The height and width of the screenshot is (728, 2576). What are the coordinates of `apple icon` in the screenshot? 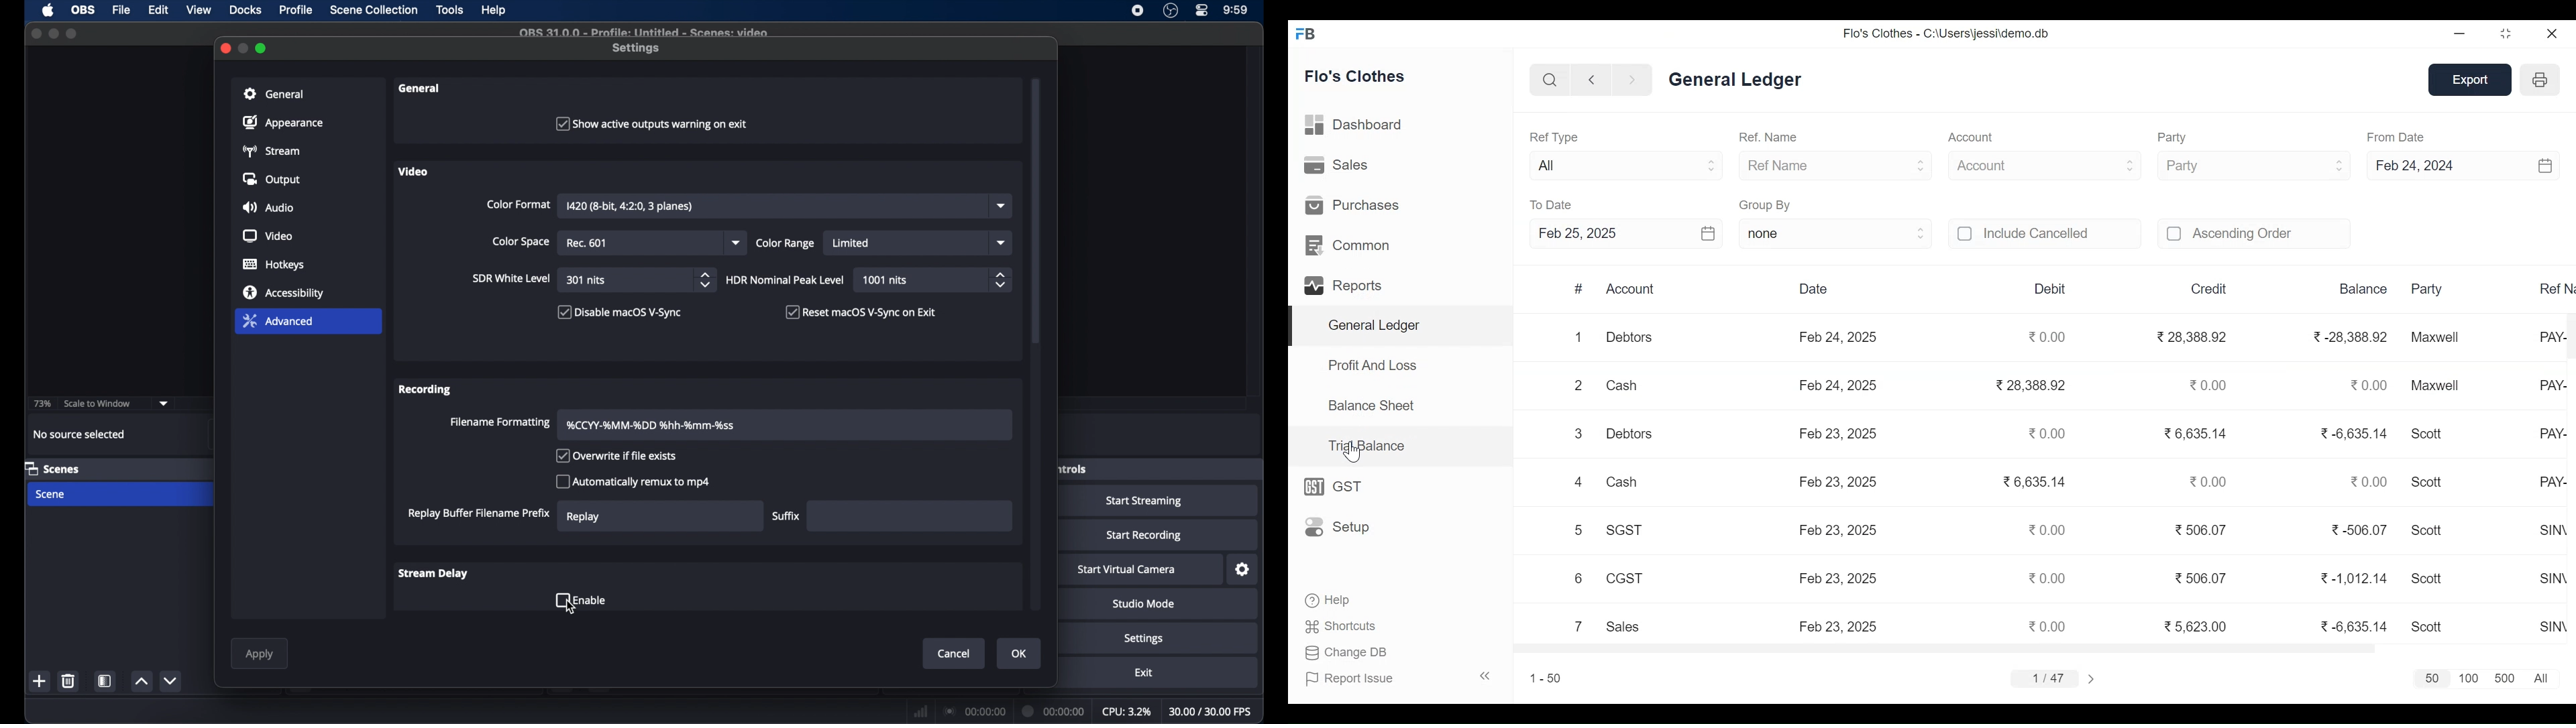 It's located at (48, 11).